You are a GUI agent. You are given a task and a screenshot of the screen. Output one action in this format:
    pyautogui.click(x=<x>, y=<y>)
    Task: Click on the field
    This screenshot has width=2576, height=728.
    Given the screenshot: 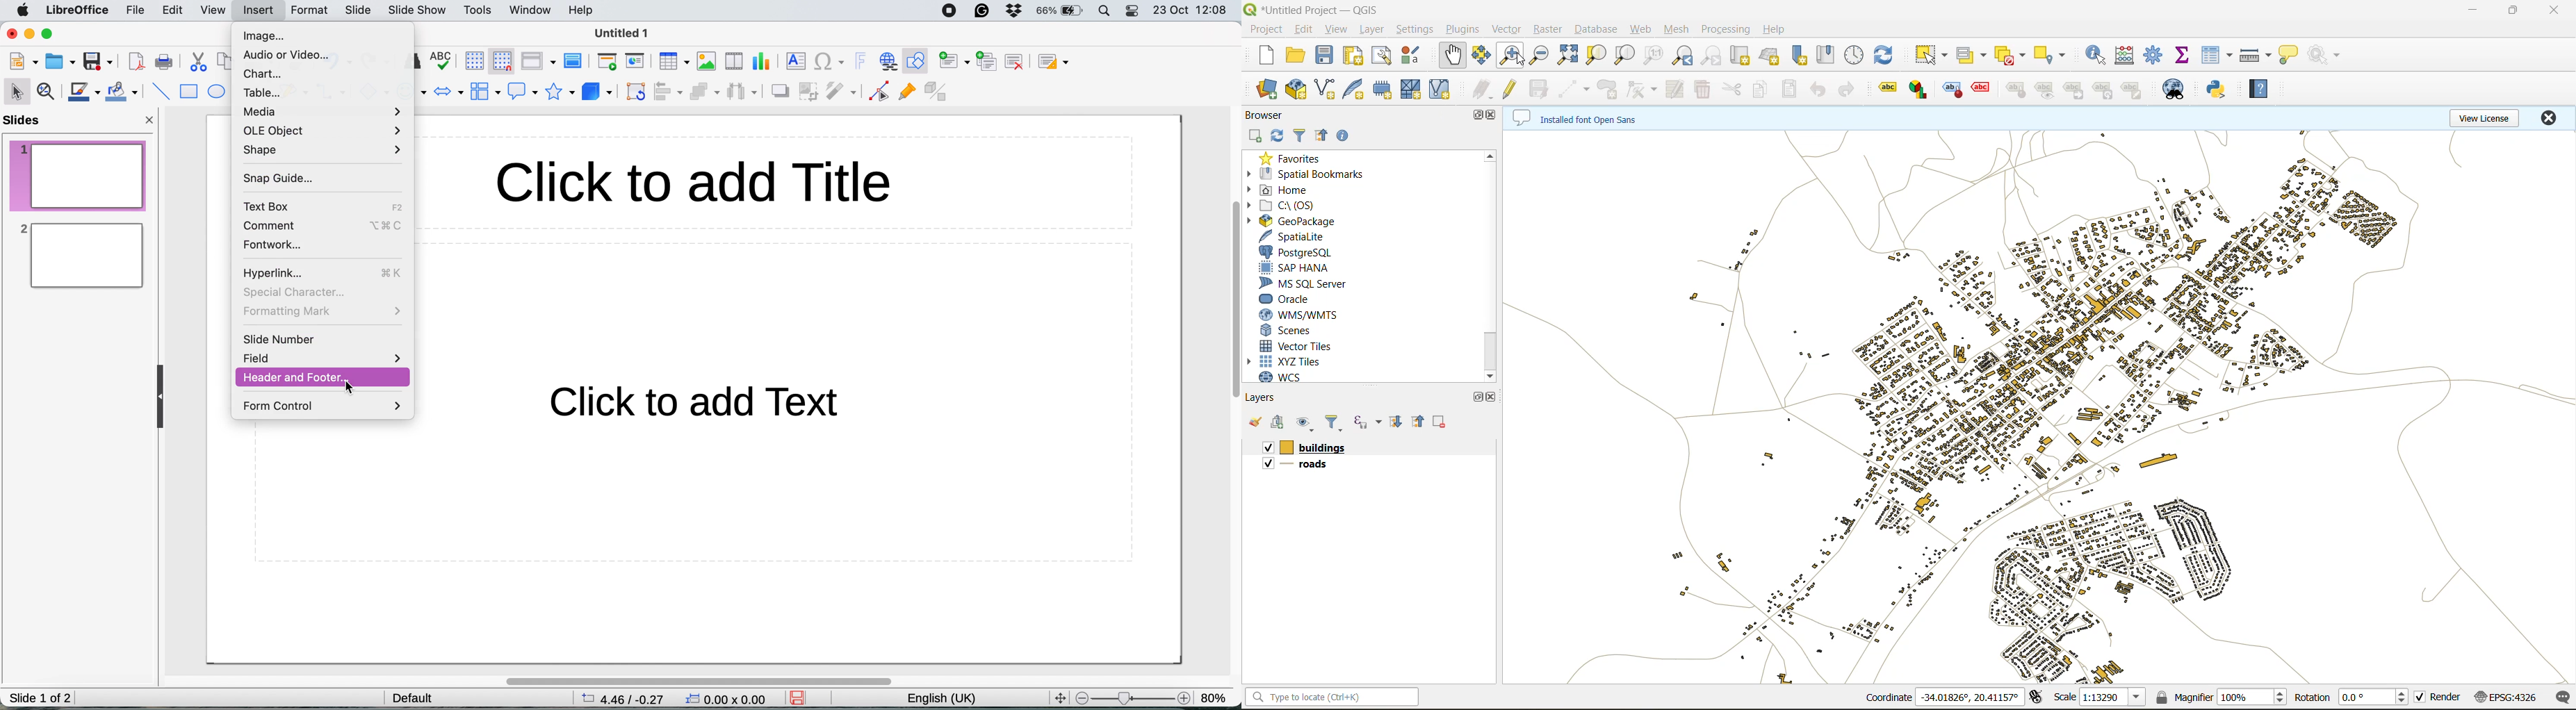 What is the action you would take?
    pyautogui.click(x=323, y=358)
    